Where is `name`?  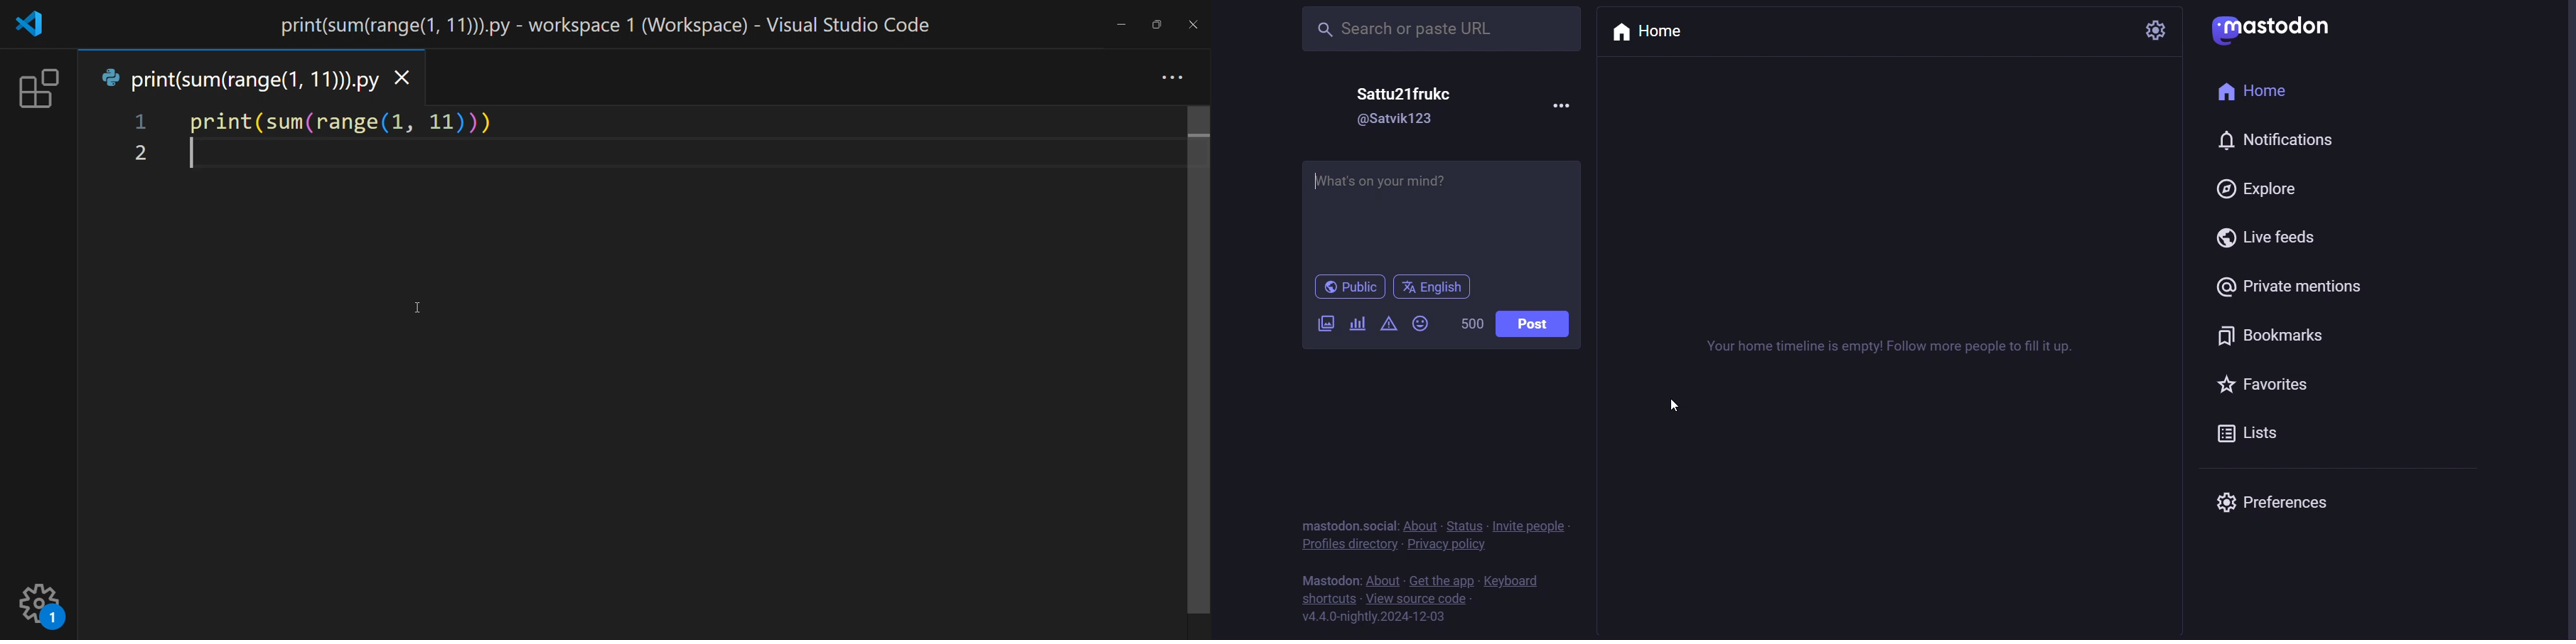
name is located at coordinates (1406, 89).